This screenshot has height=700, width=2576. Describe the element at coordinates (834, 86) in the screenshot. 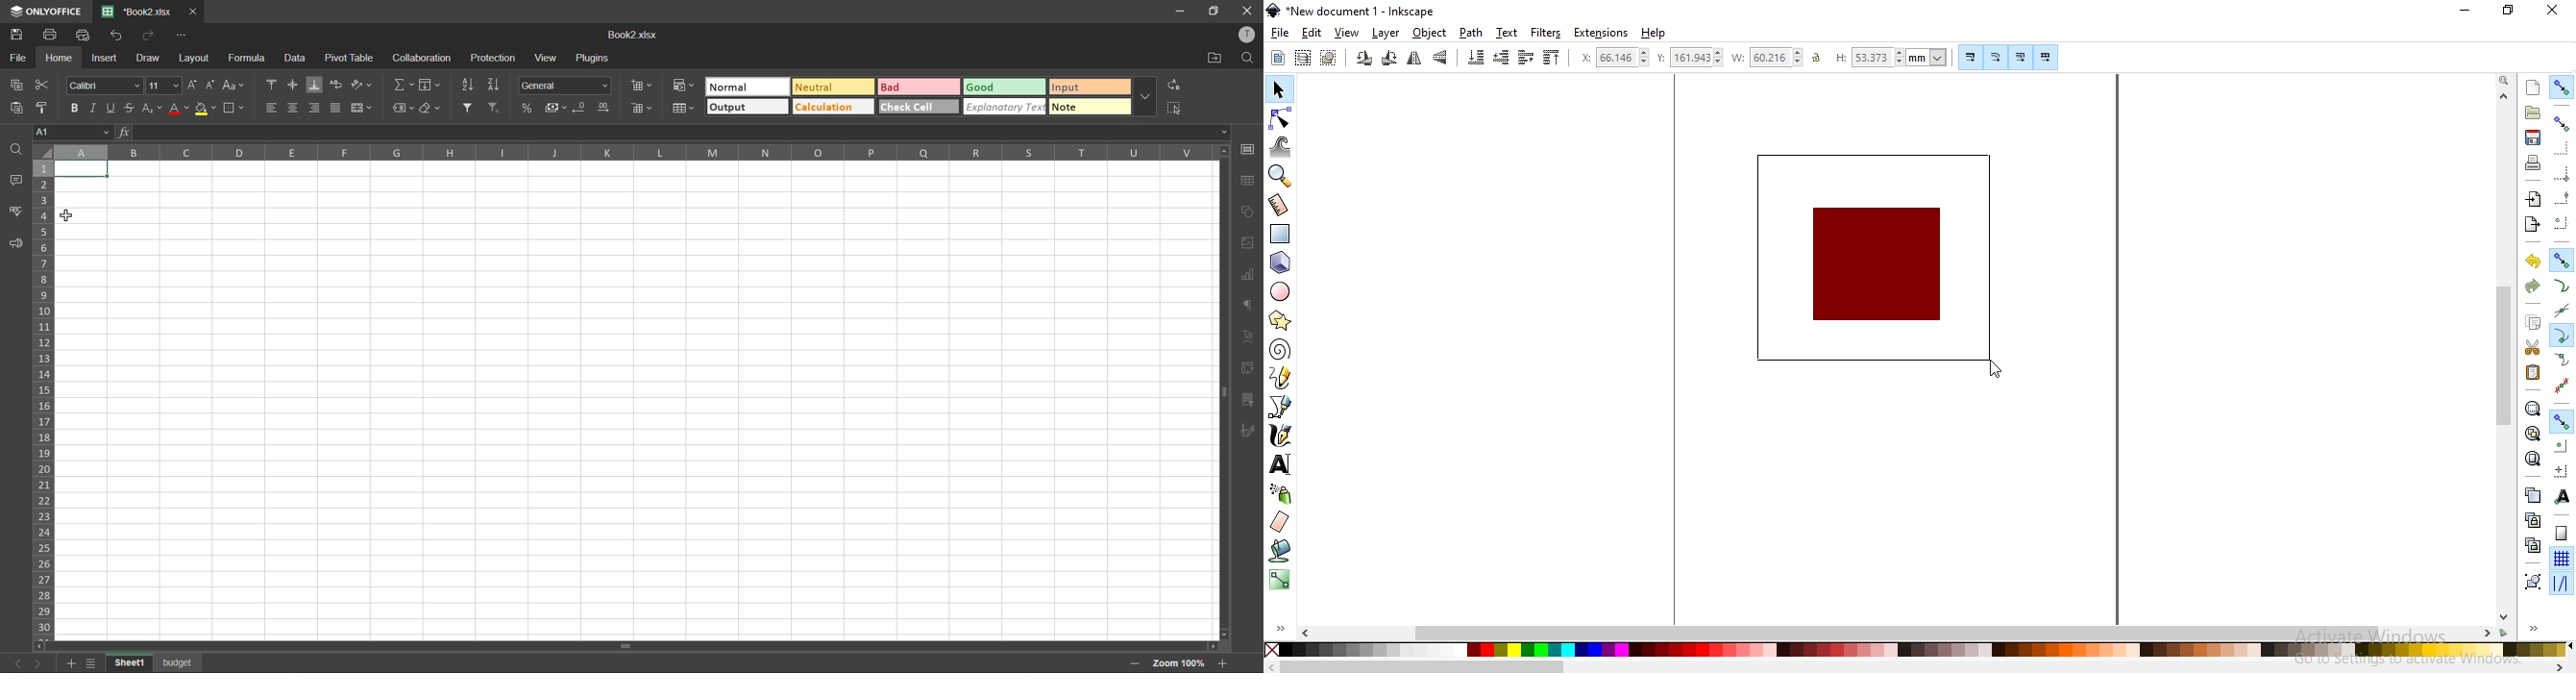

I see `neutral` at that location.